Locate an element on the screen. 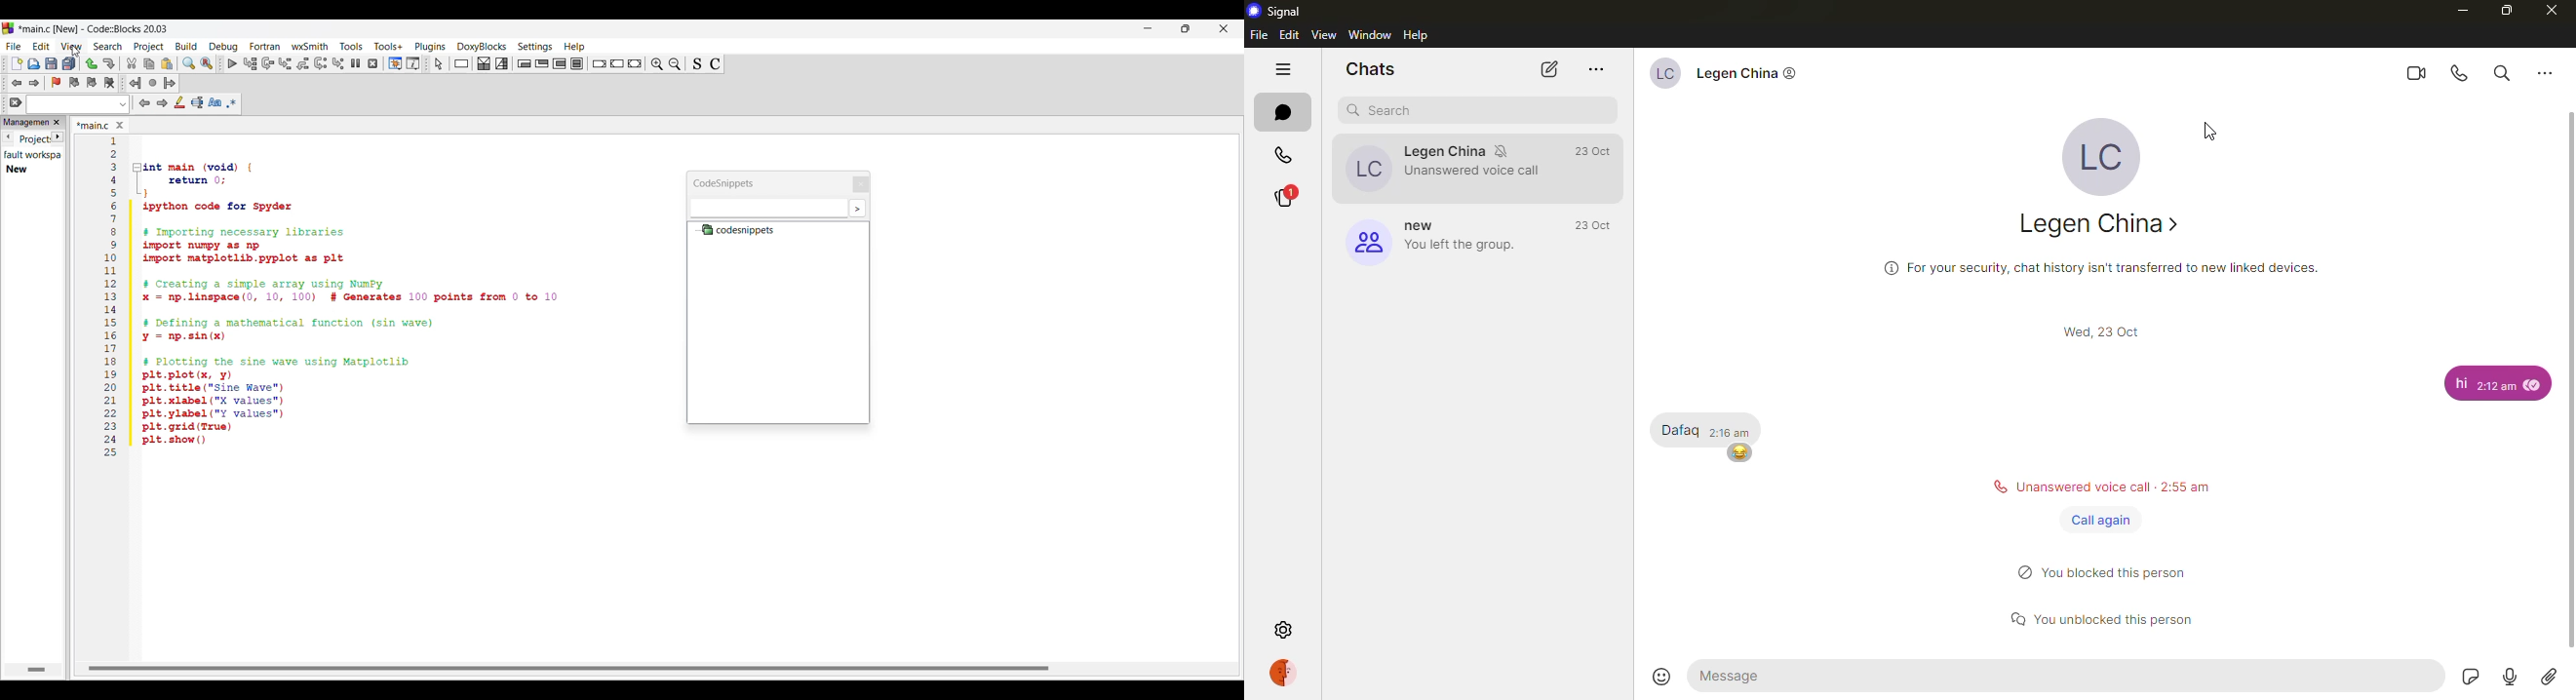 The image size is (2576, 700). Step into is located at coordinates (285, 64).